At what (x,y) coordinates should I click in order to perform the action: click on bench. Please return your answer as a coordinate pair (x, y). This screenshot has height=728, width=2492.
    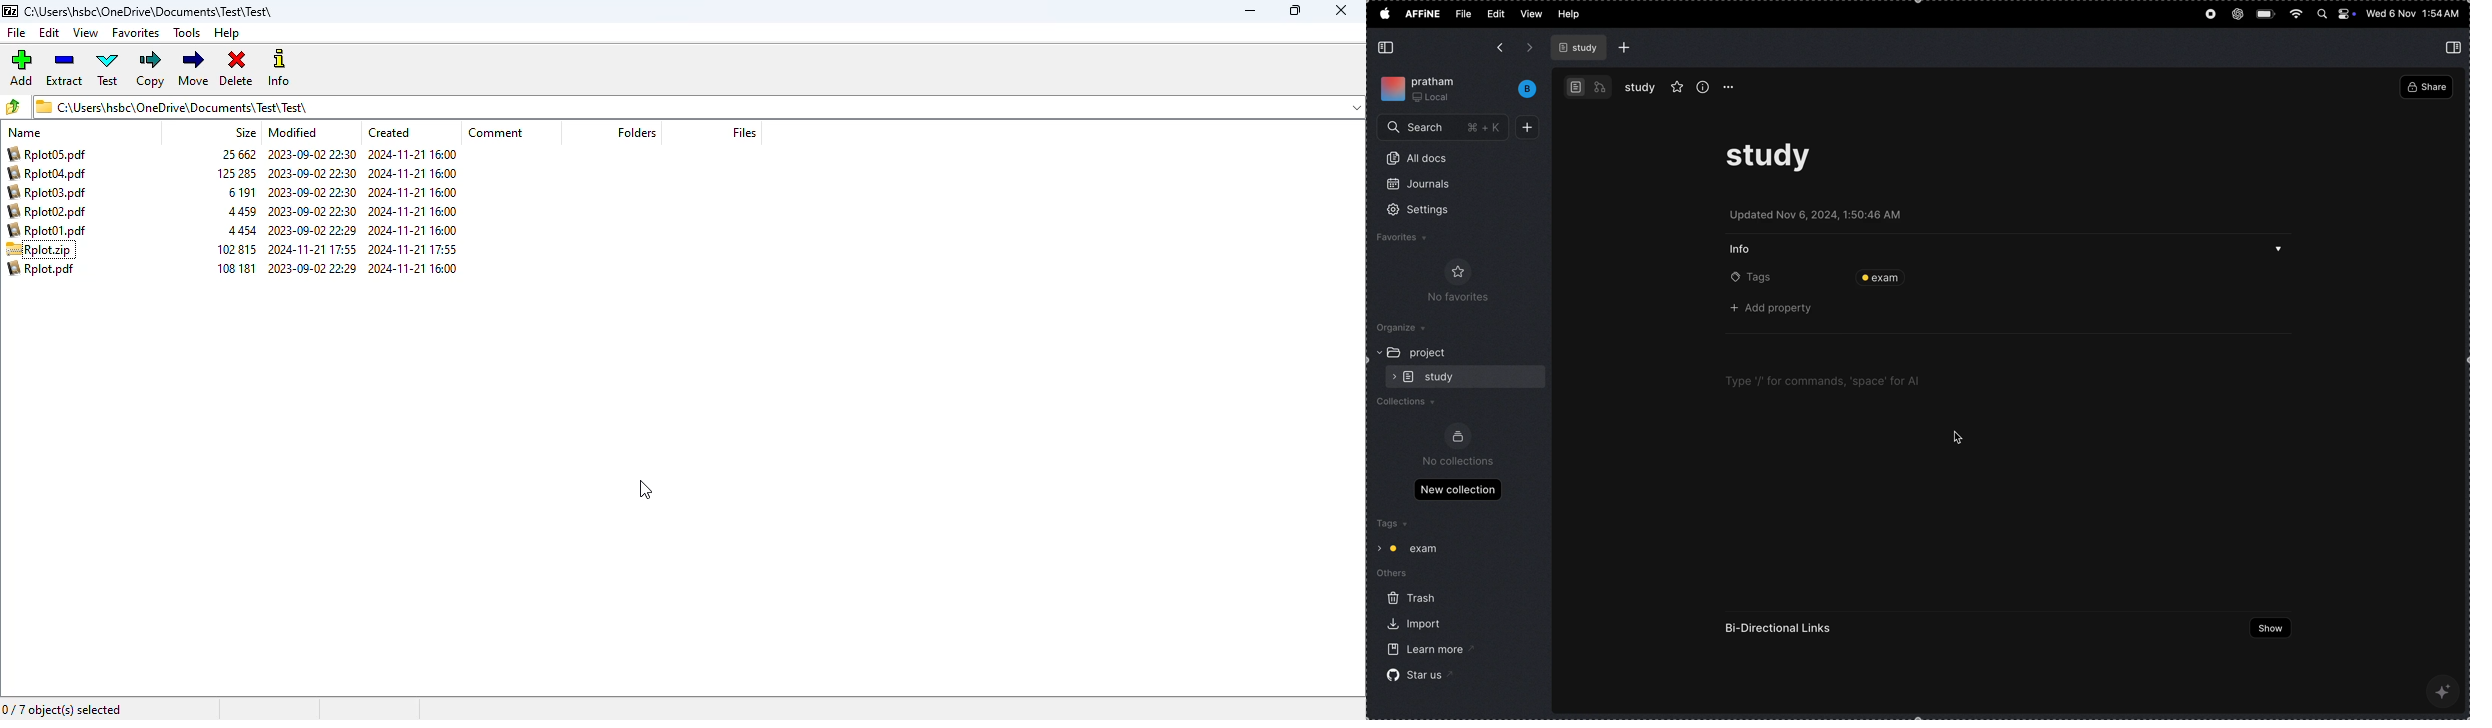
    Looking at the image, I should click on (1522, 89).